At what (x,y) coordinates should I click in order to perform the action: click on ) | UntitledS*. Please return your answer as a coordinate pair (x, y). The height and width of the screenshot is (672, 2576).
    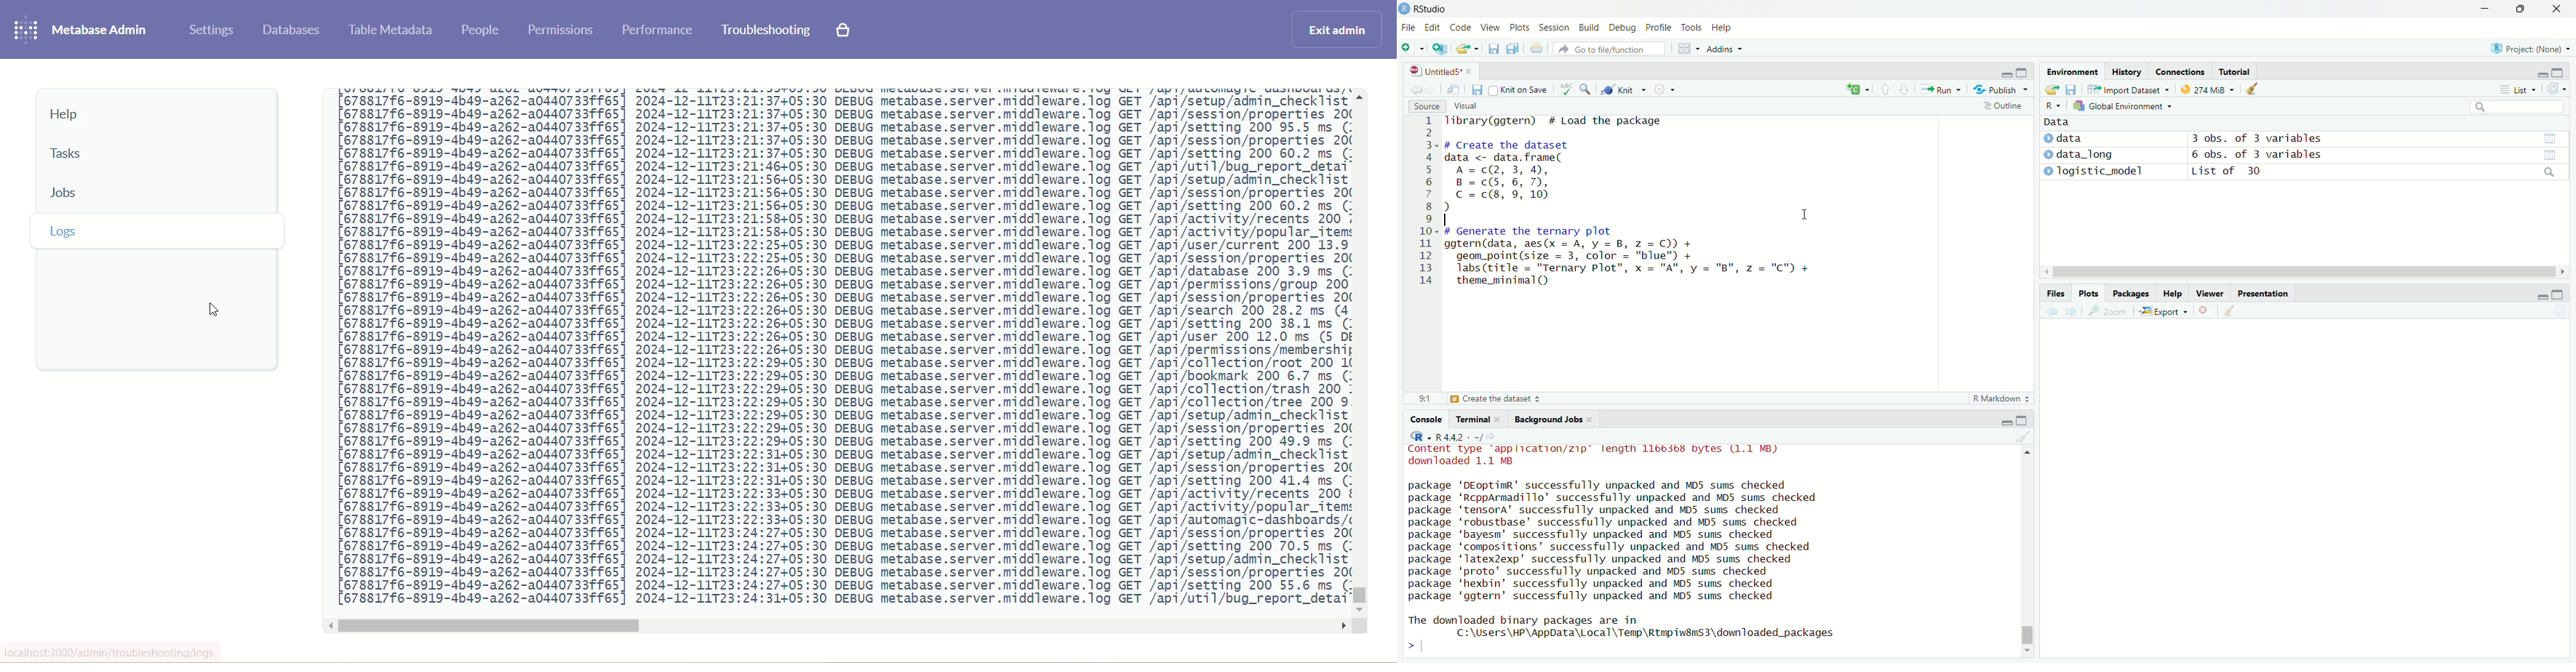
    Looking at the image, I should click on (1435, 70).